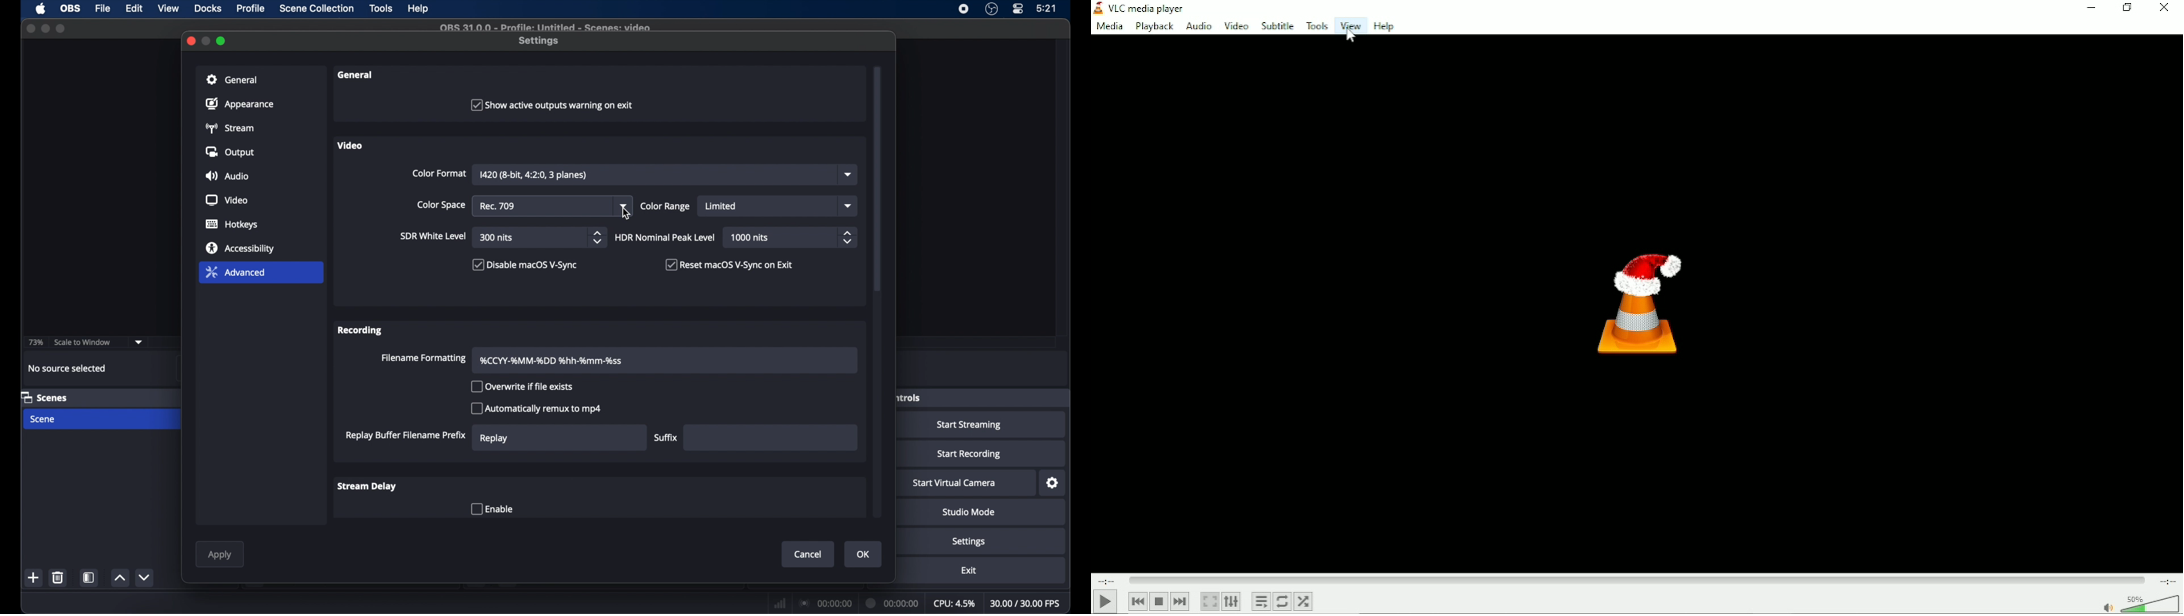  I want to click on suffix, so click(667, 438).